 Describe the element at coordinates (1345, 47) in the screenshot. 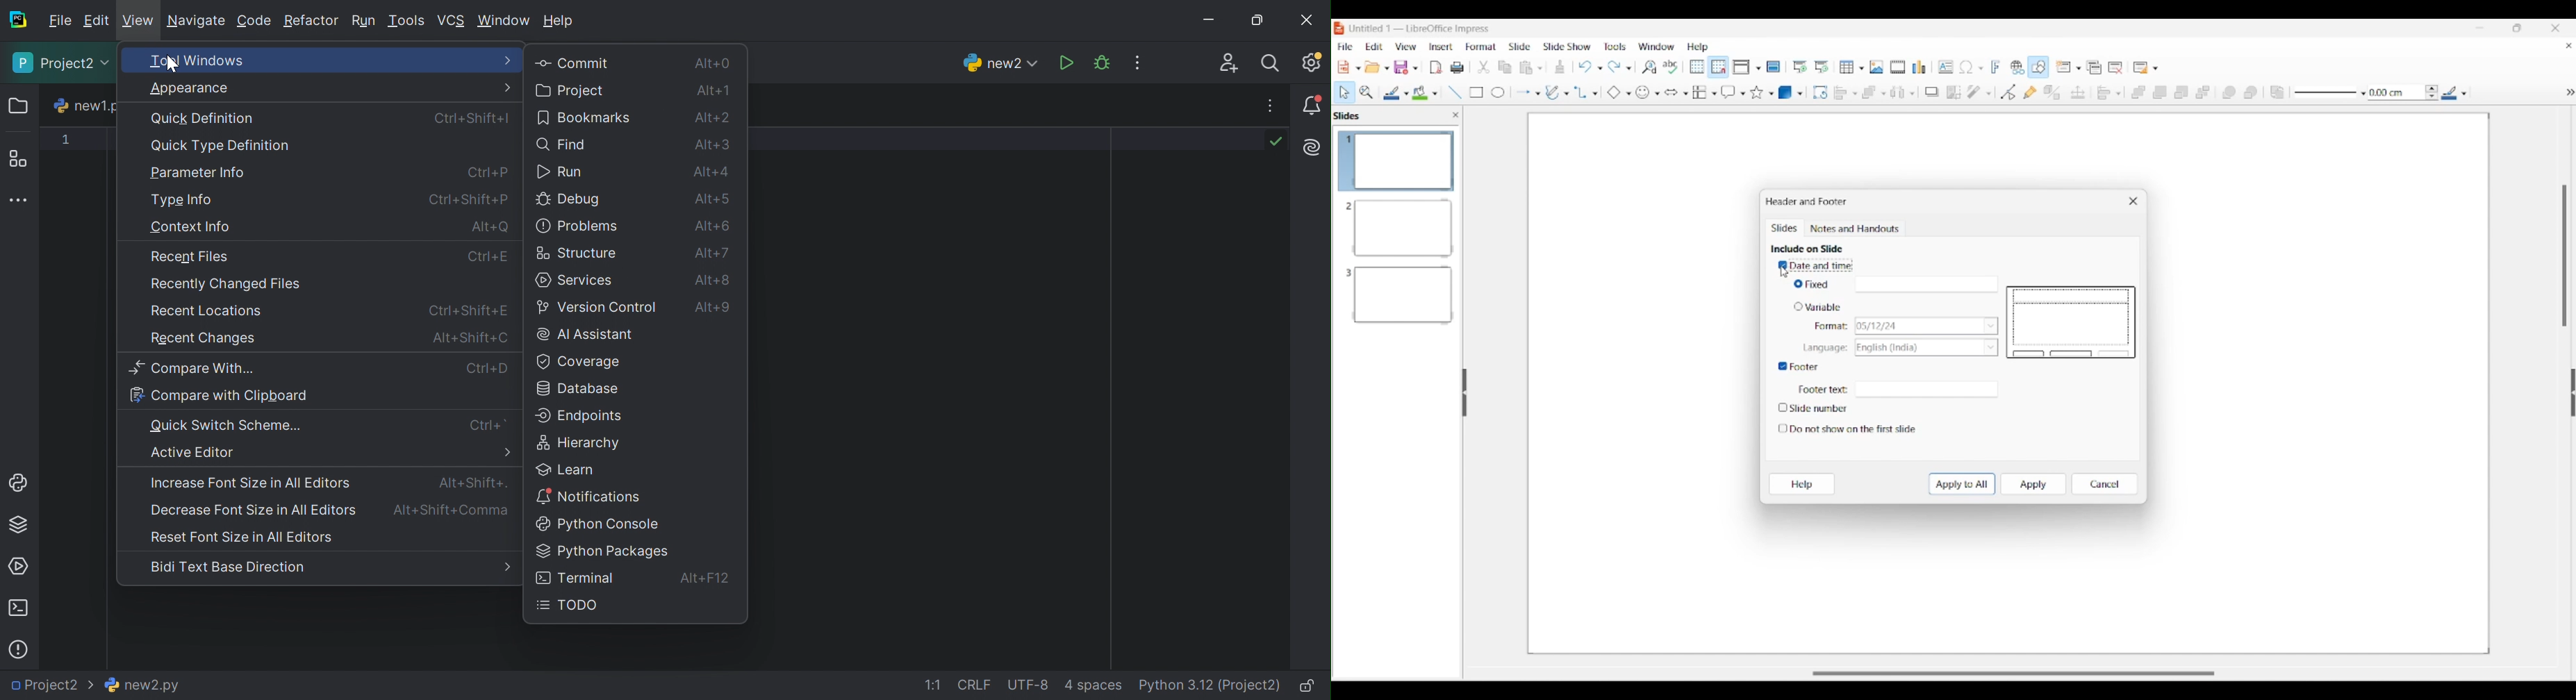

I see `File menu` at that location.